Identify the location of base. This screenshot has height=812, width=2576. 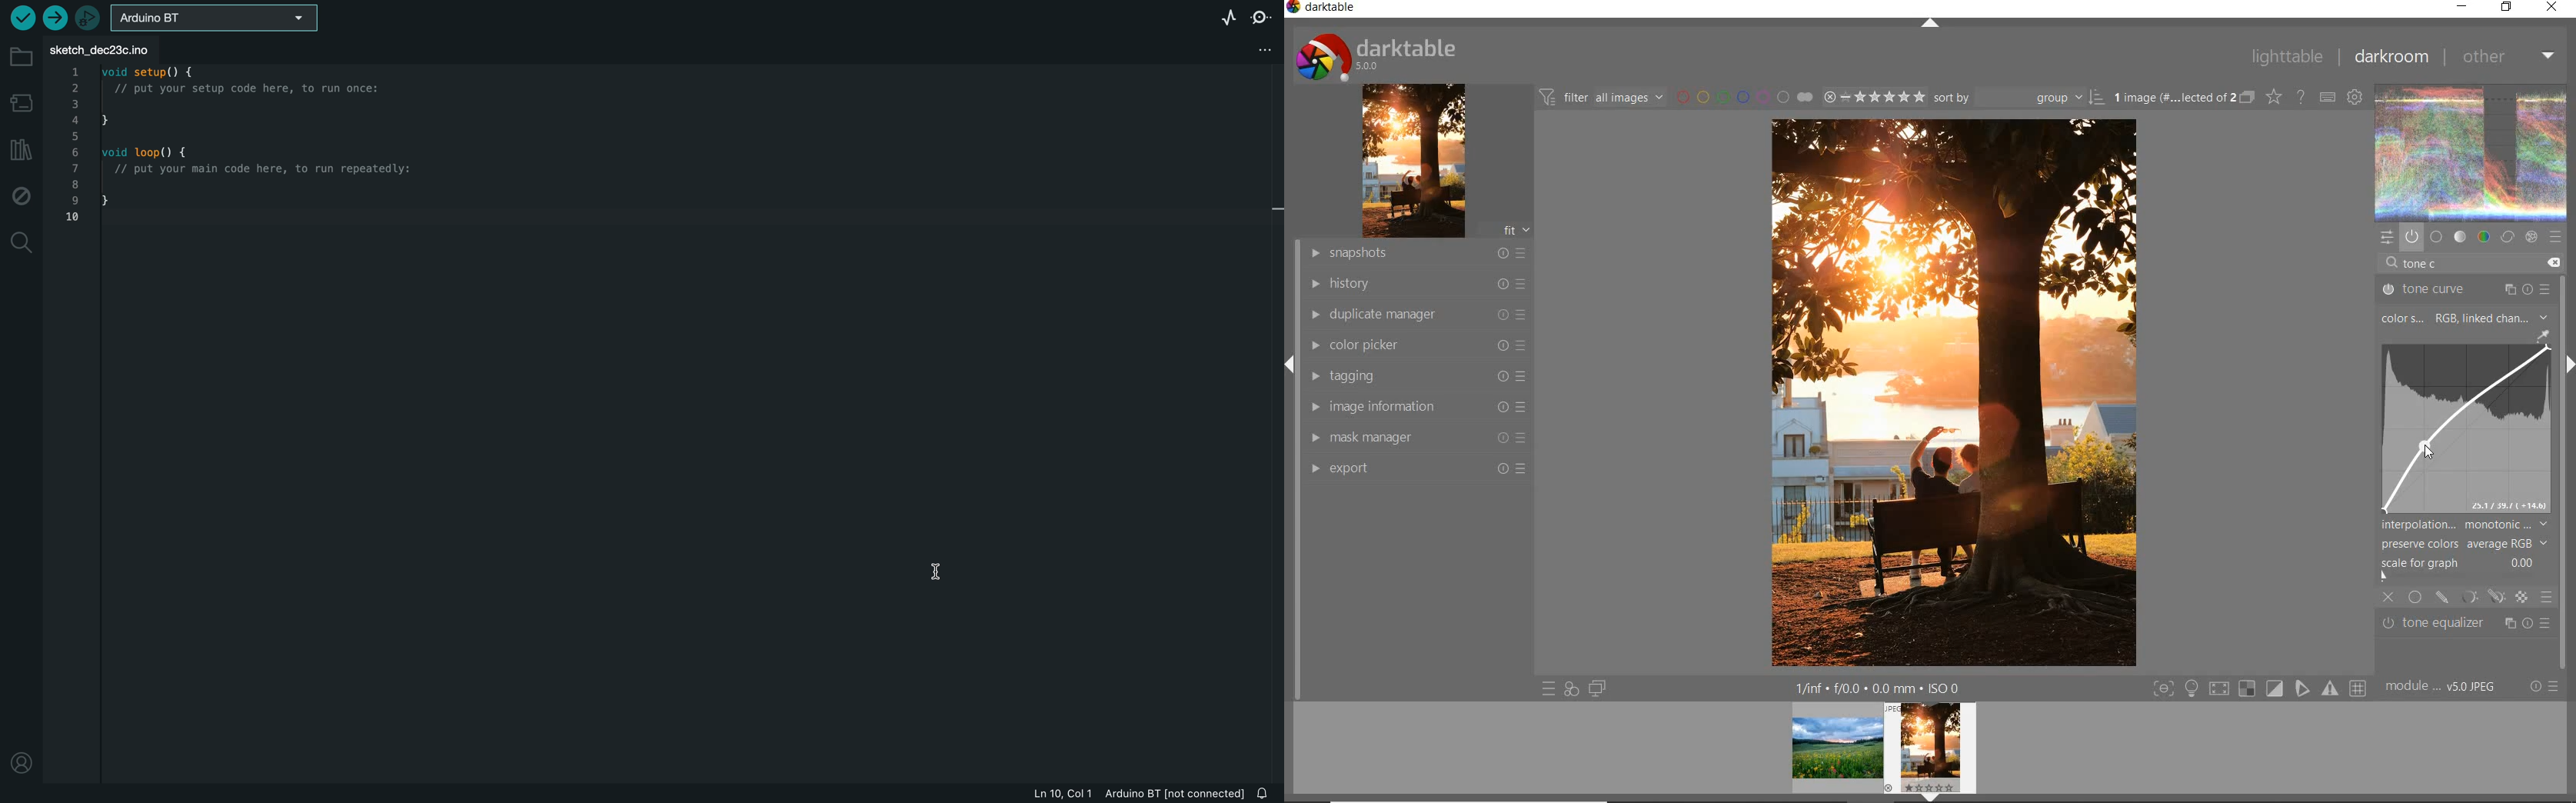
(2436, 236).